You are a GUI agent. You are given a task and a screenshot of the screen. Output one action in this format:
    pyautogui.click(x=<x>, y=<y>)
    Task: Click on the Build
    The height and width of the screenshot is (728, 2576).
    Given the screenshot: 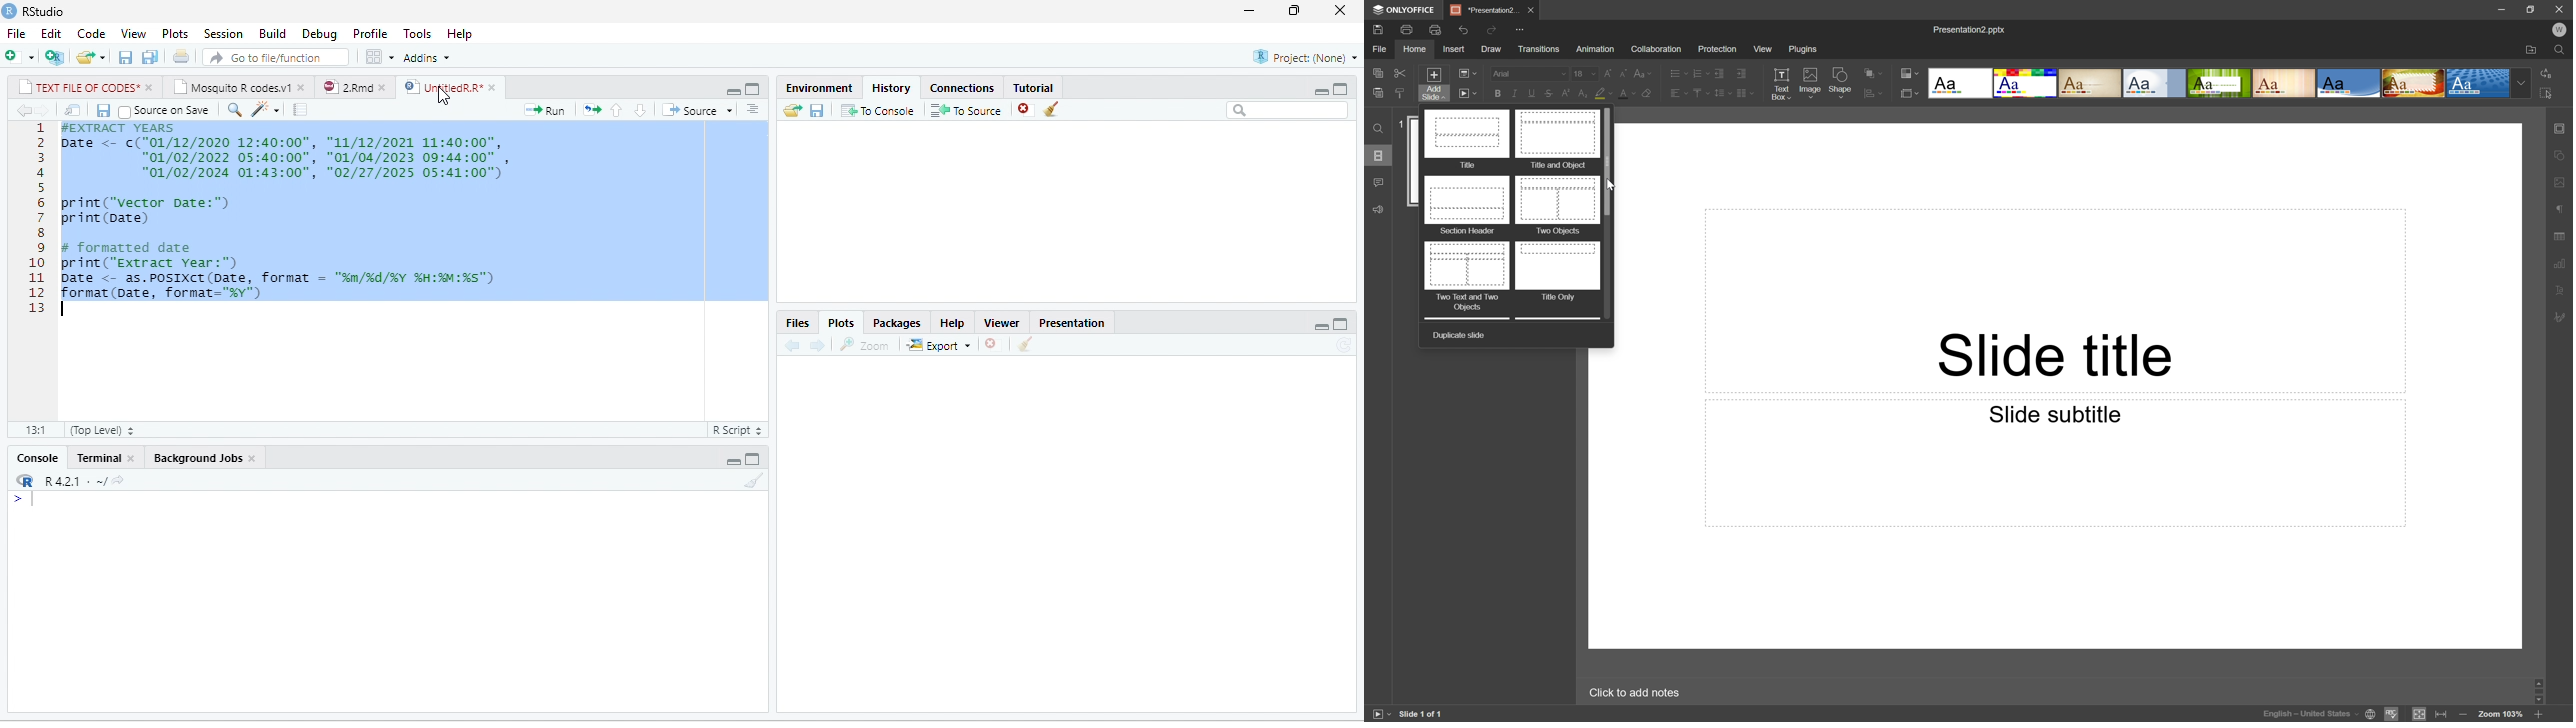 What is the action you would take?
    pyautogui.click(x=273, y=34)
    